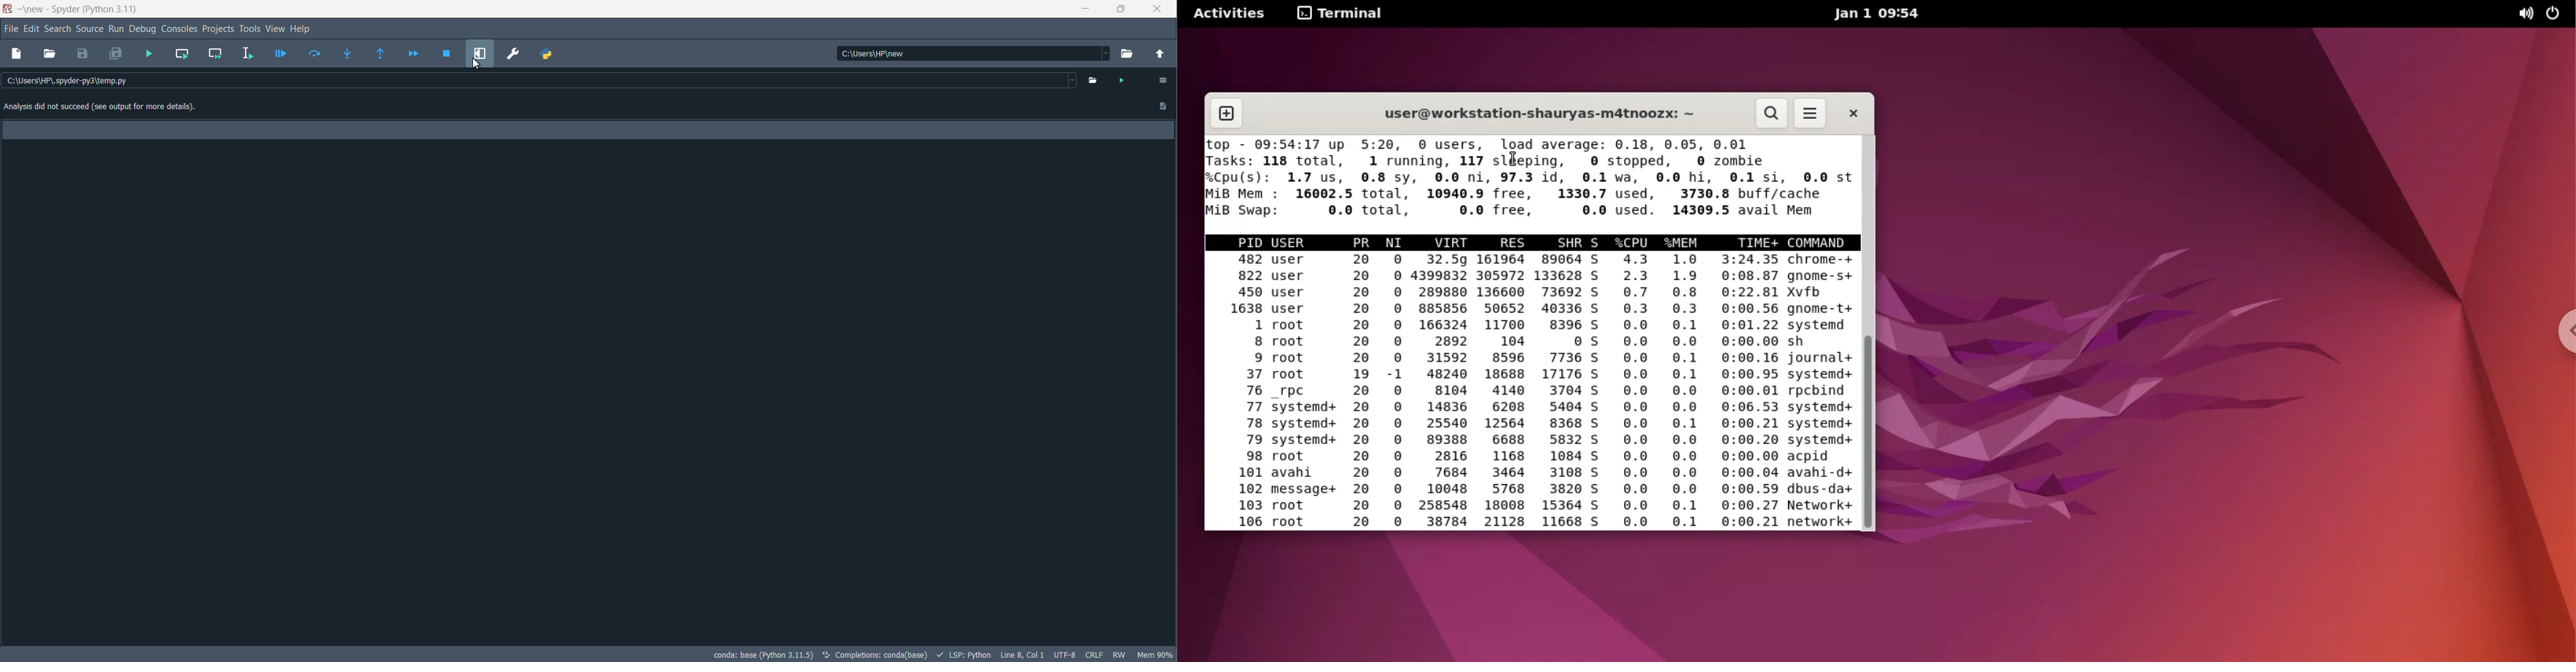  What do you see at coordinates (57, 29) in the screenshot?
I see `search menu` at bounding box center [57, 29].